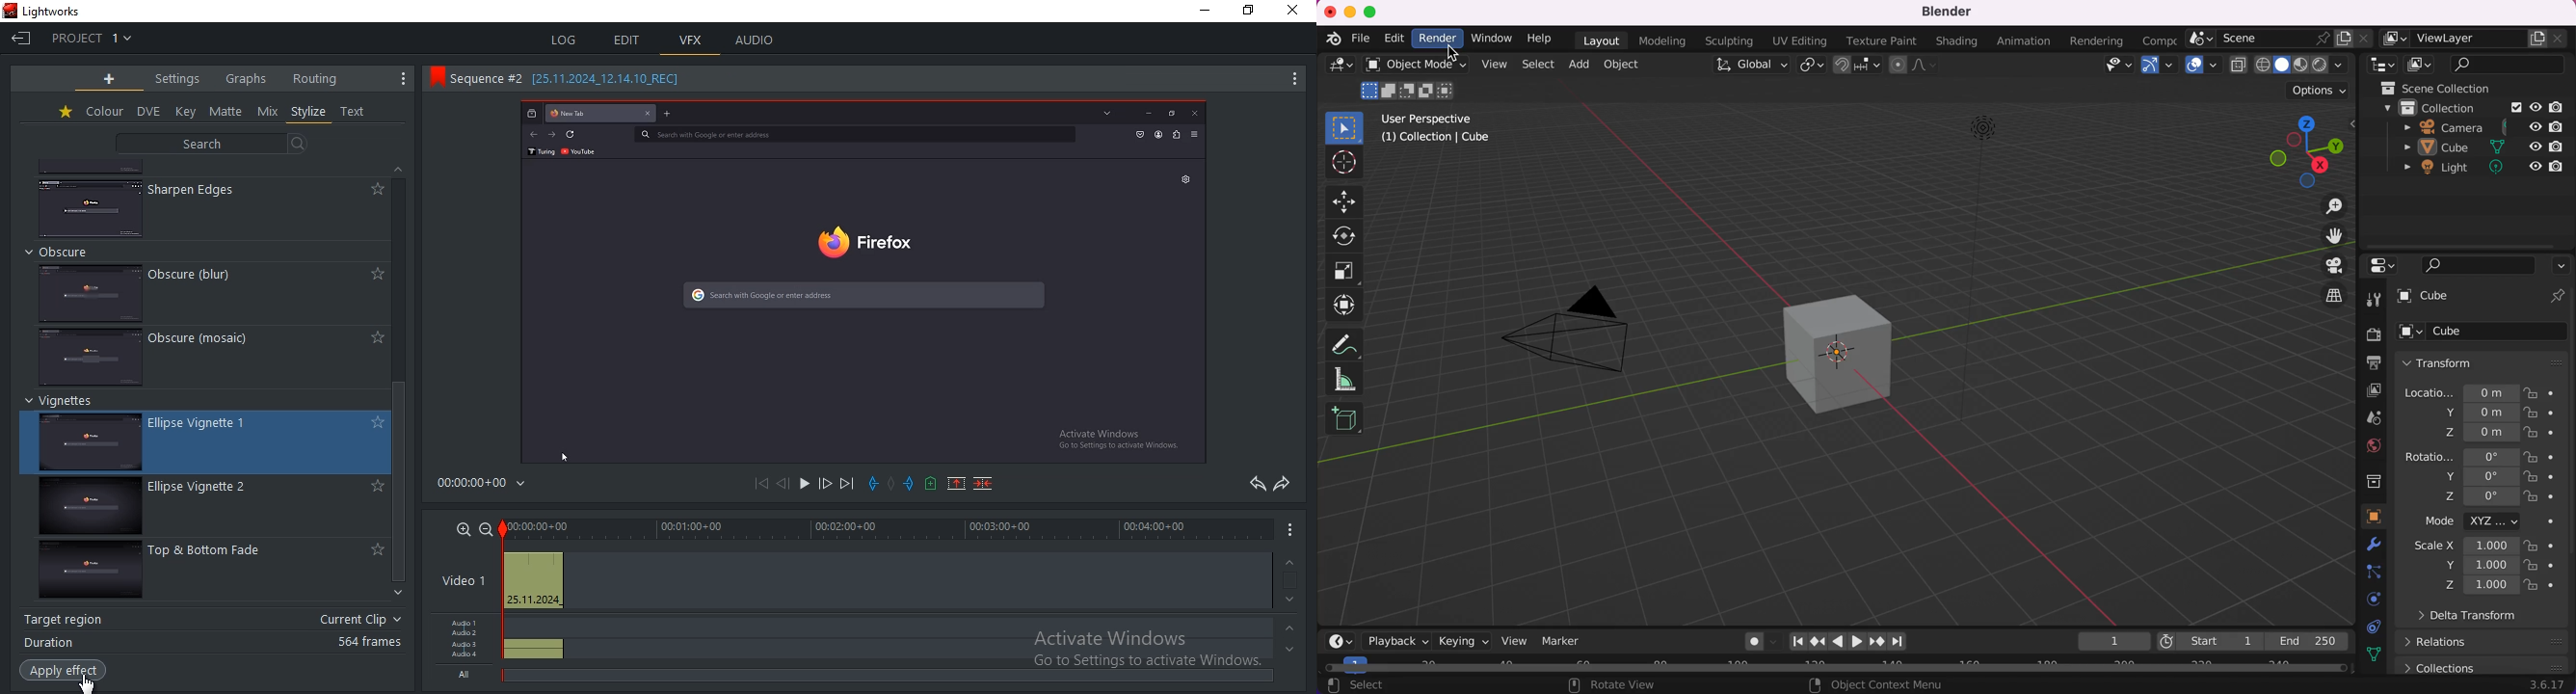 The height and width of the screenshot is (700, 2576). Describe the element at coordinates (2536, 126) in the screenshot. I see `hide in viewport` at that location.